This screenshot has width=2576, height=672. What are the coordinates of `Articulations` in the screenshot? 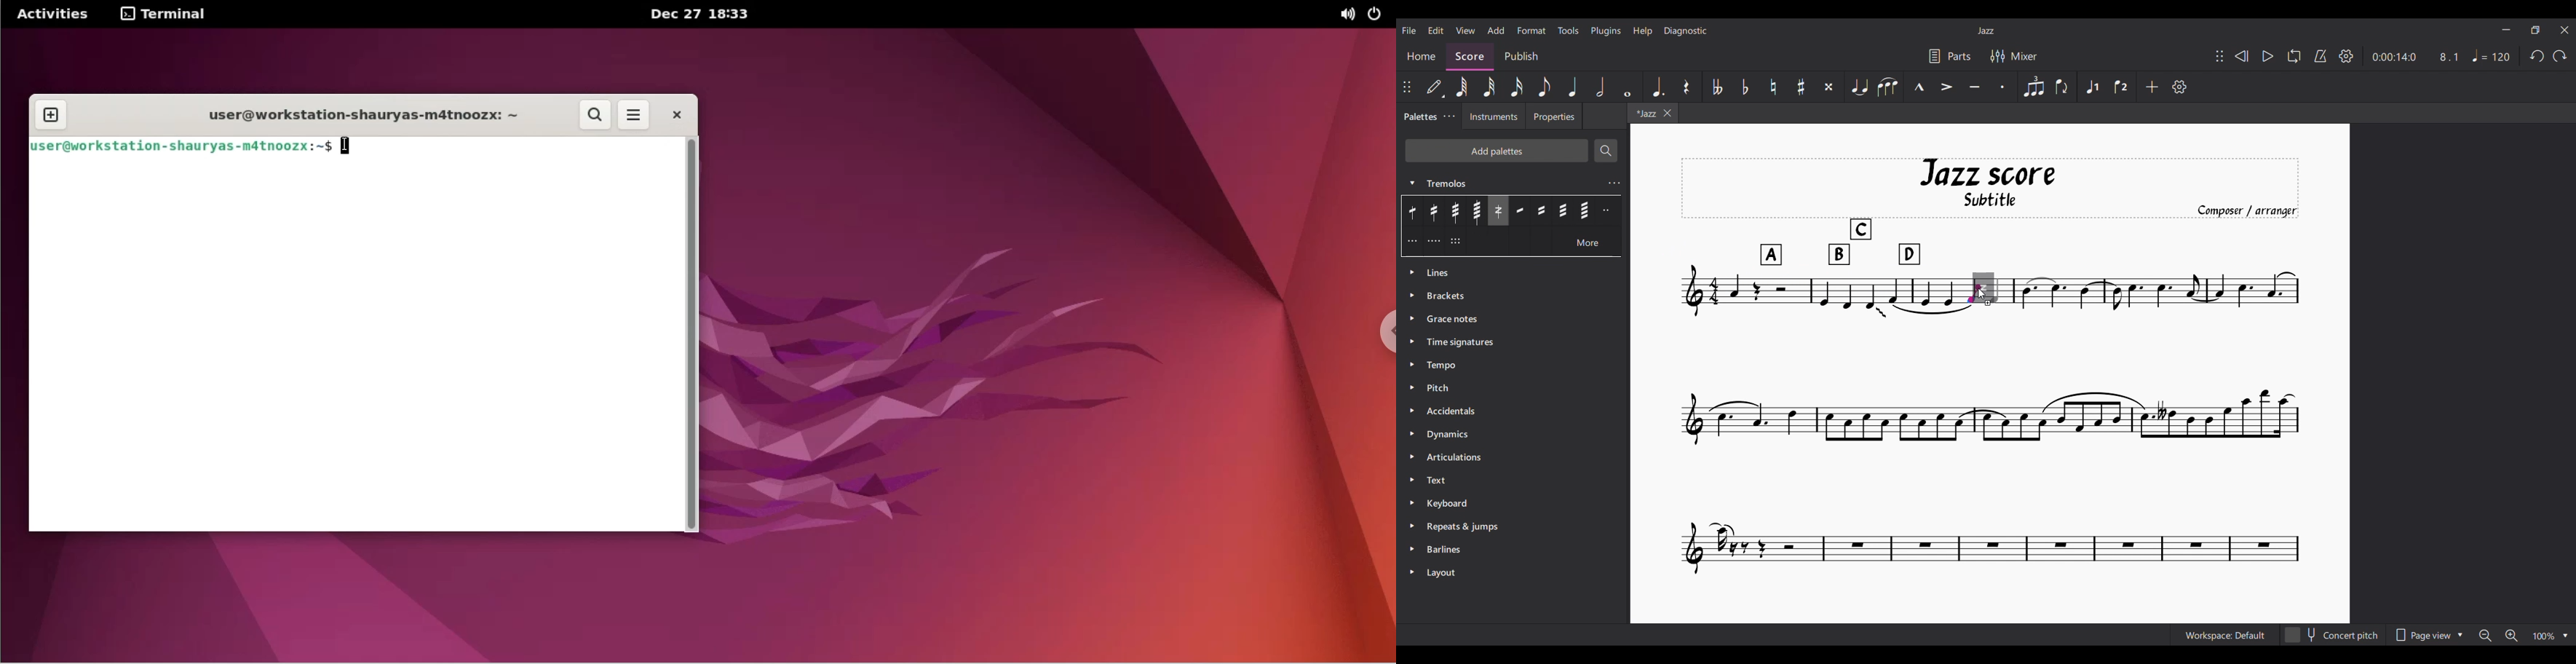 It's located at (1512, 457).